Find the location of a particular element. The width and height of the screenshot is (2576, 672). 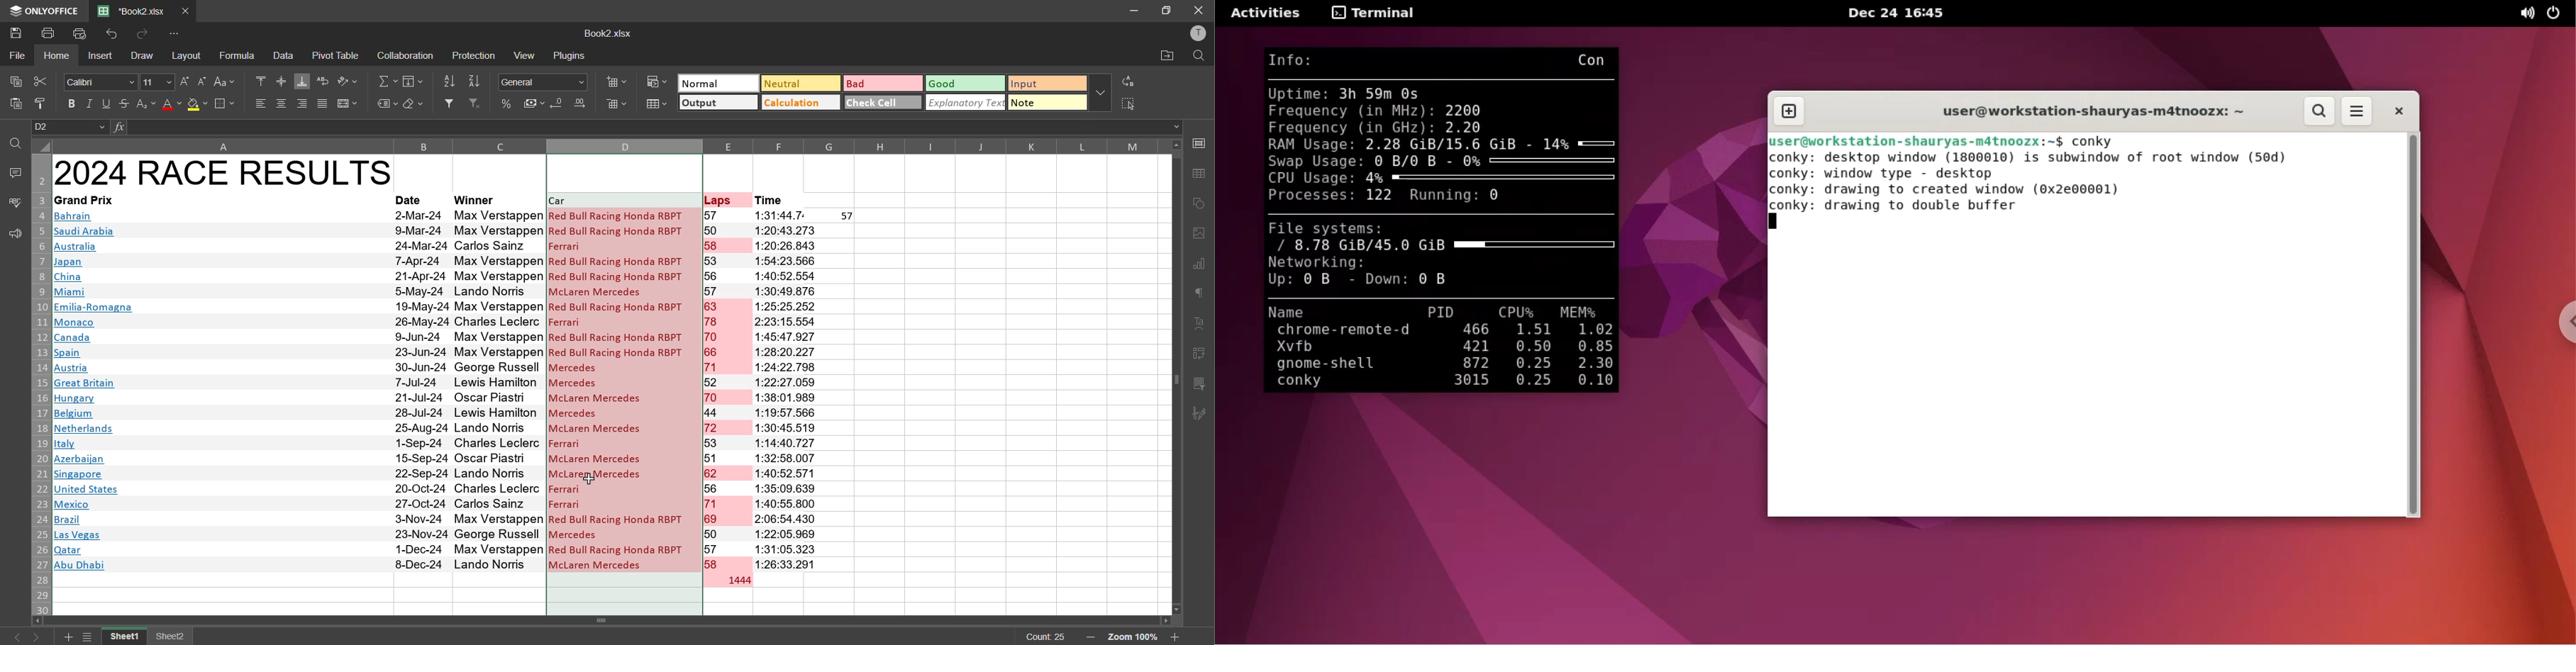

align middle is located at coordinates (282, 80).